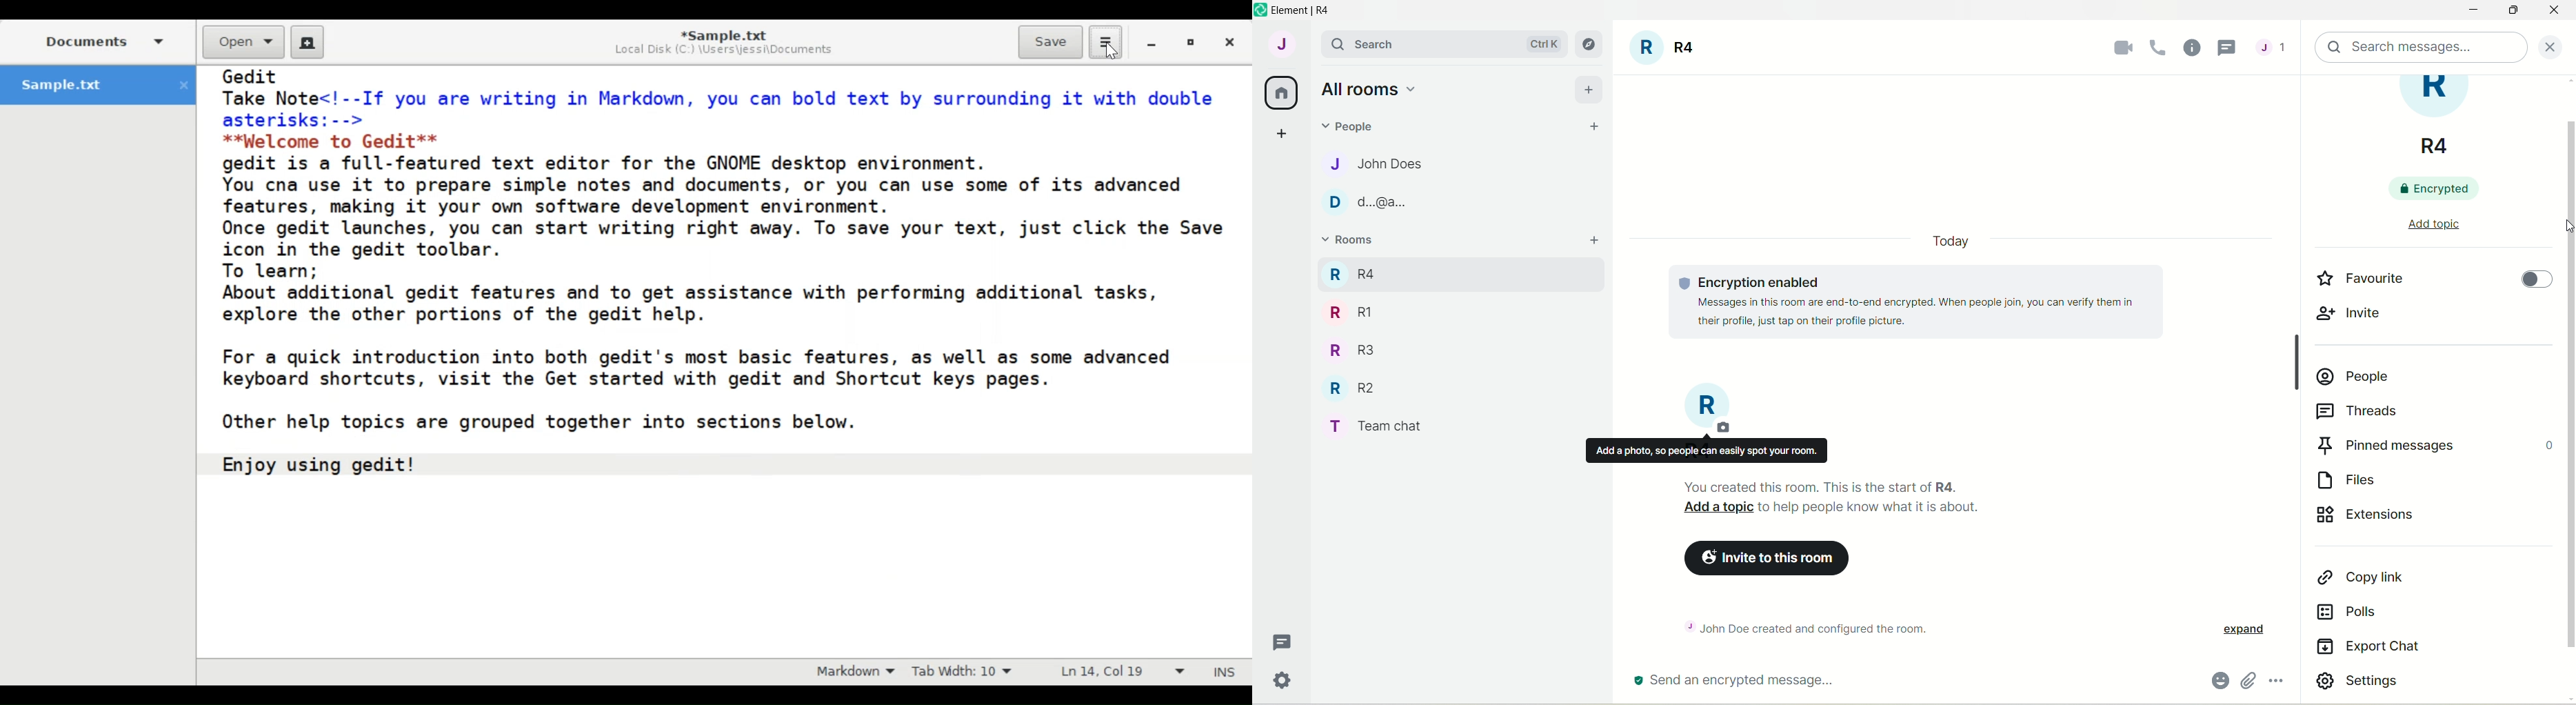  What do you see at coordinates (1771, 559) in the screenshot?
I see `invite to this room` at bounding box center [1771, 559].